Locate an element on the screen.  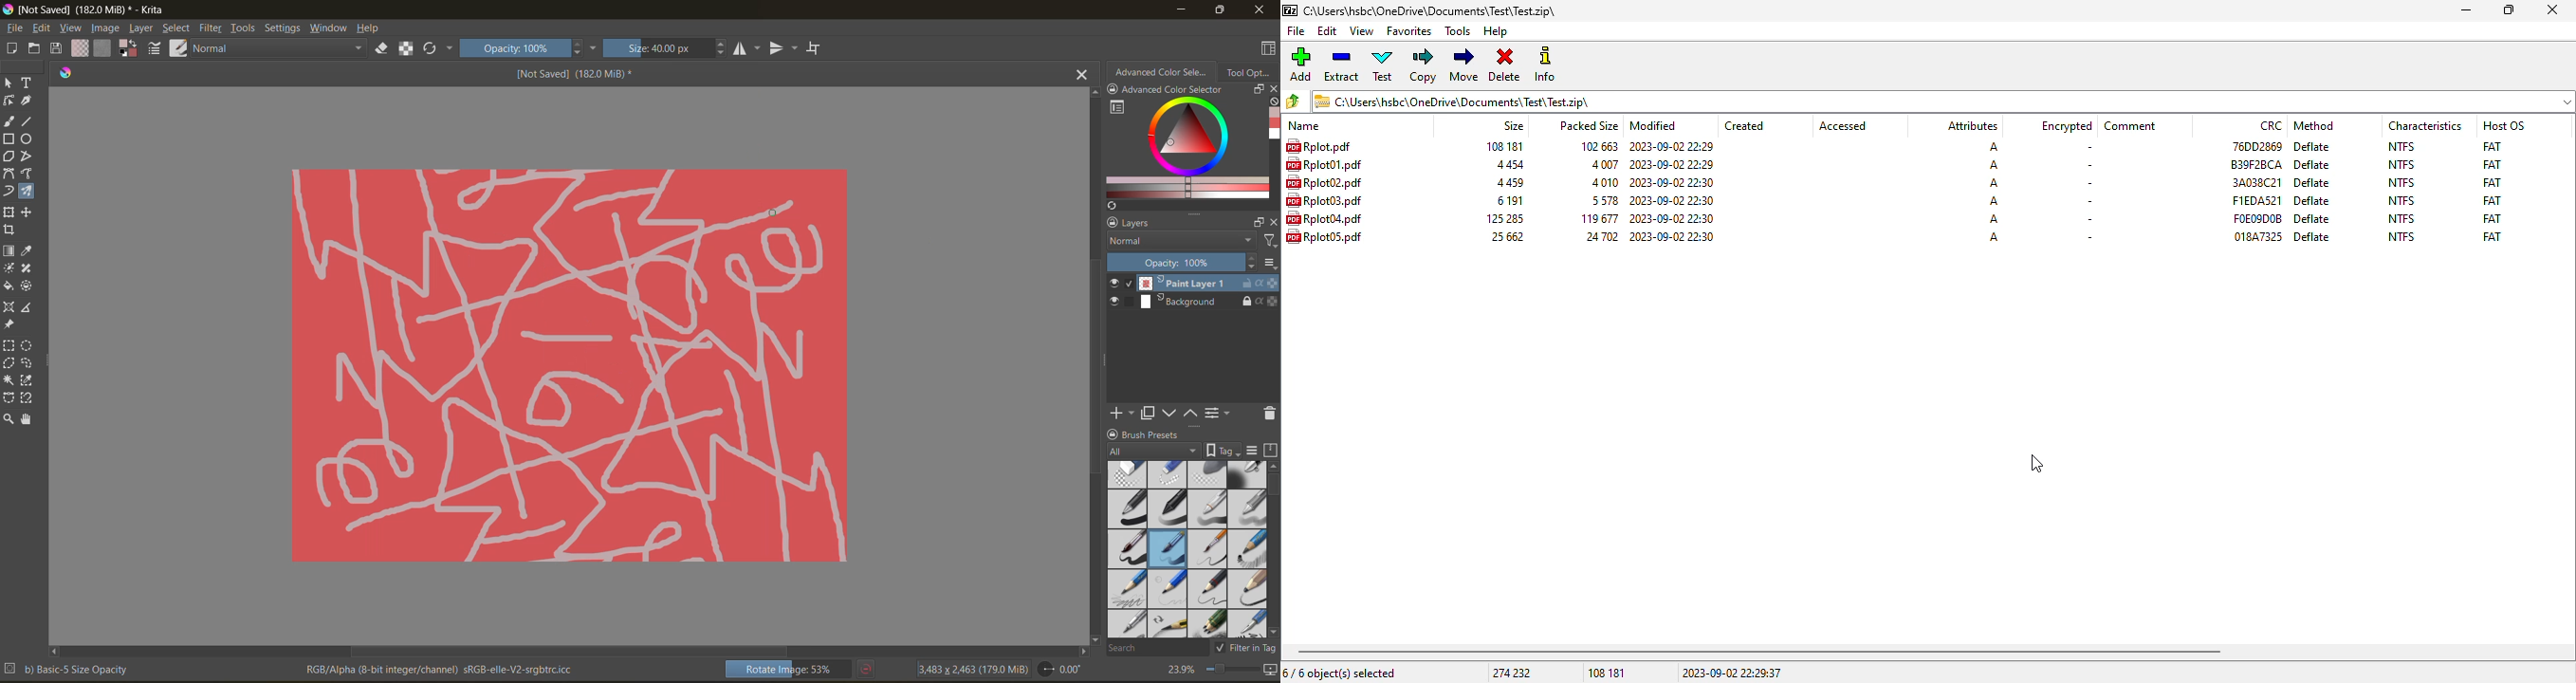
- is located at coordinates (2087, 202).